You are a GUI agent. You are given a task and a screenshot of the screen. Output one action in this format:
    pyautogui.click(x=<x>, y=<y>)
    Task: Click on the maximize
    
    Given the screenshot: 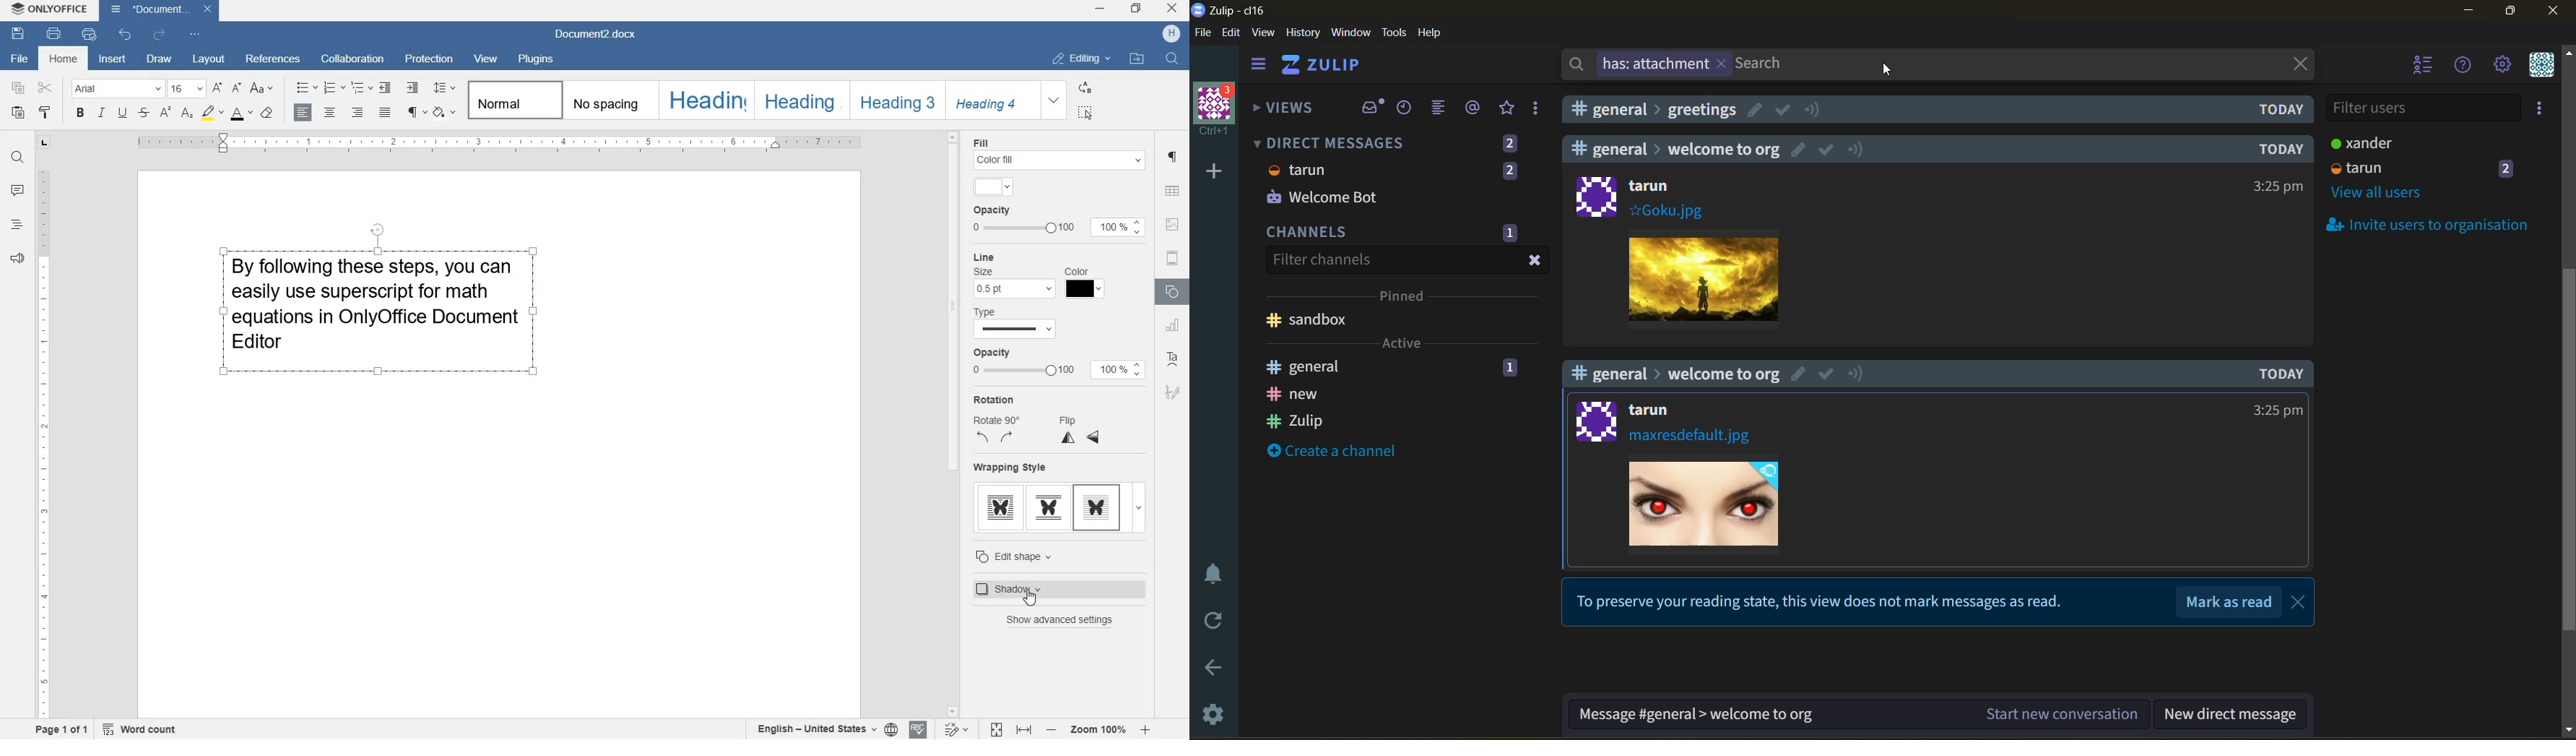 What is the action you would take?
    pyautogui.click(x=2514, y=11)
    